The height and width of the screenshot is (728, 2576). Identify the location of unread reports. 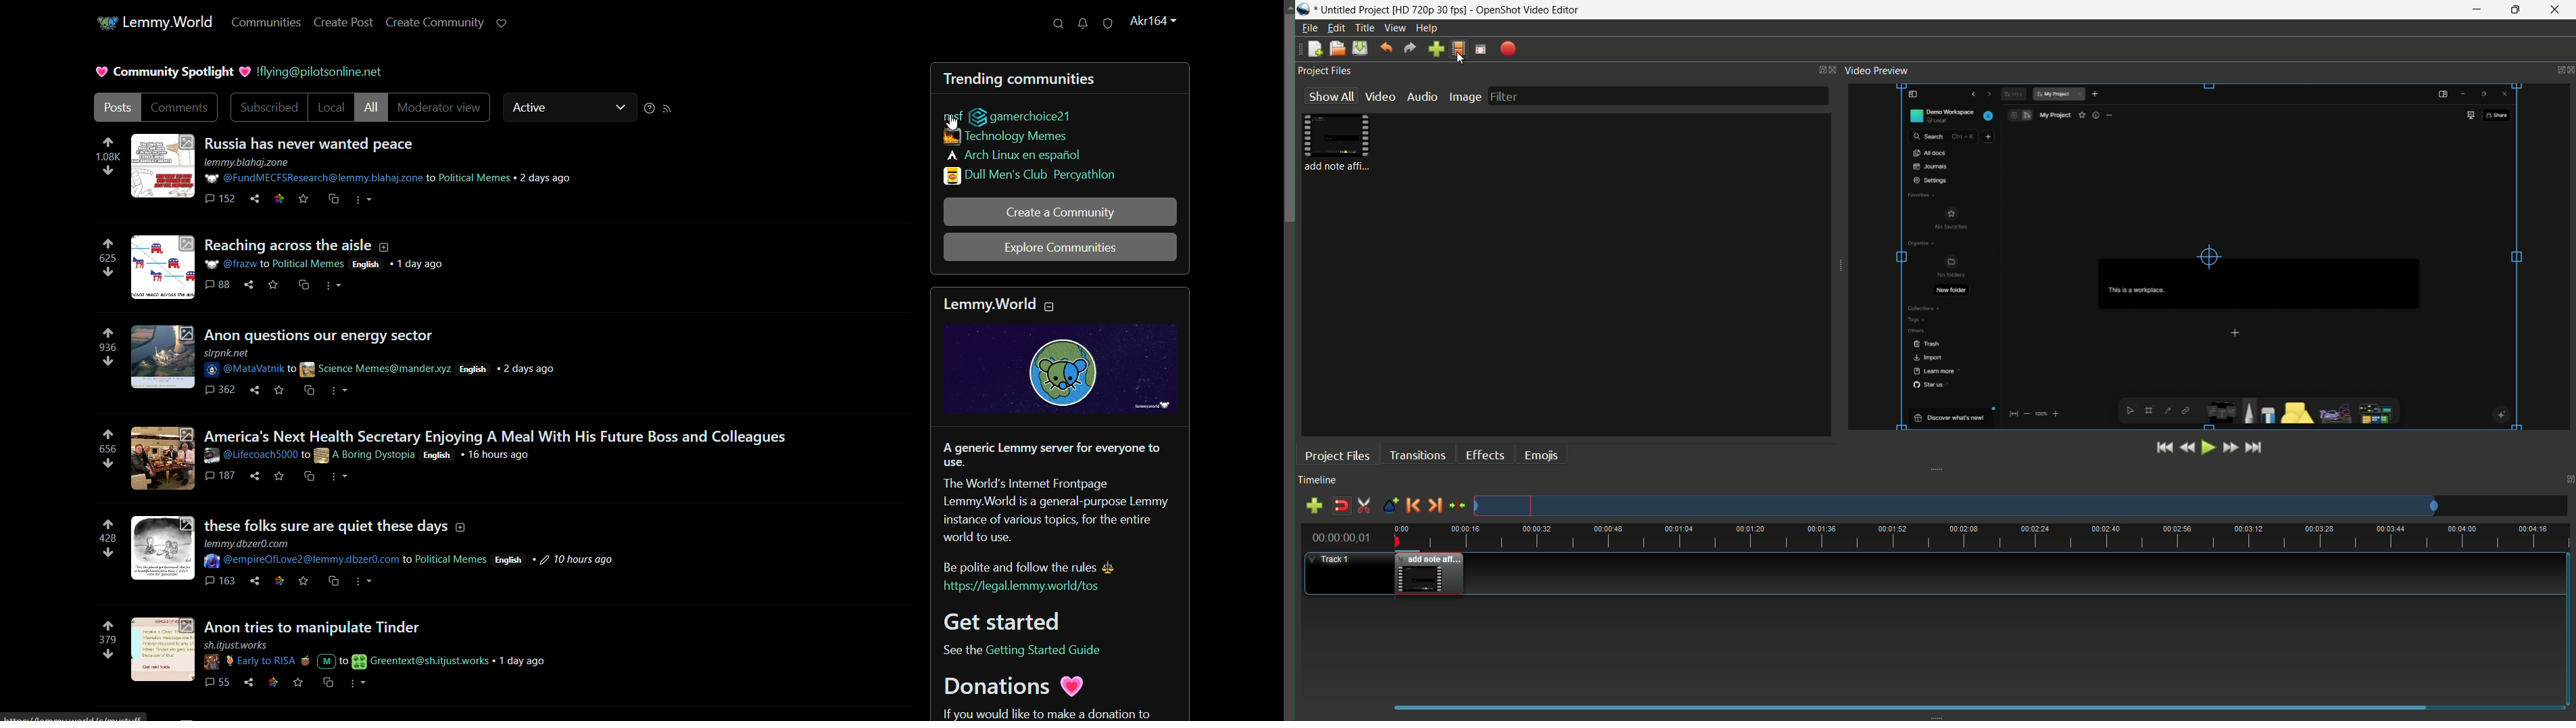
(1109, 24).